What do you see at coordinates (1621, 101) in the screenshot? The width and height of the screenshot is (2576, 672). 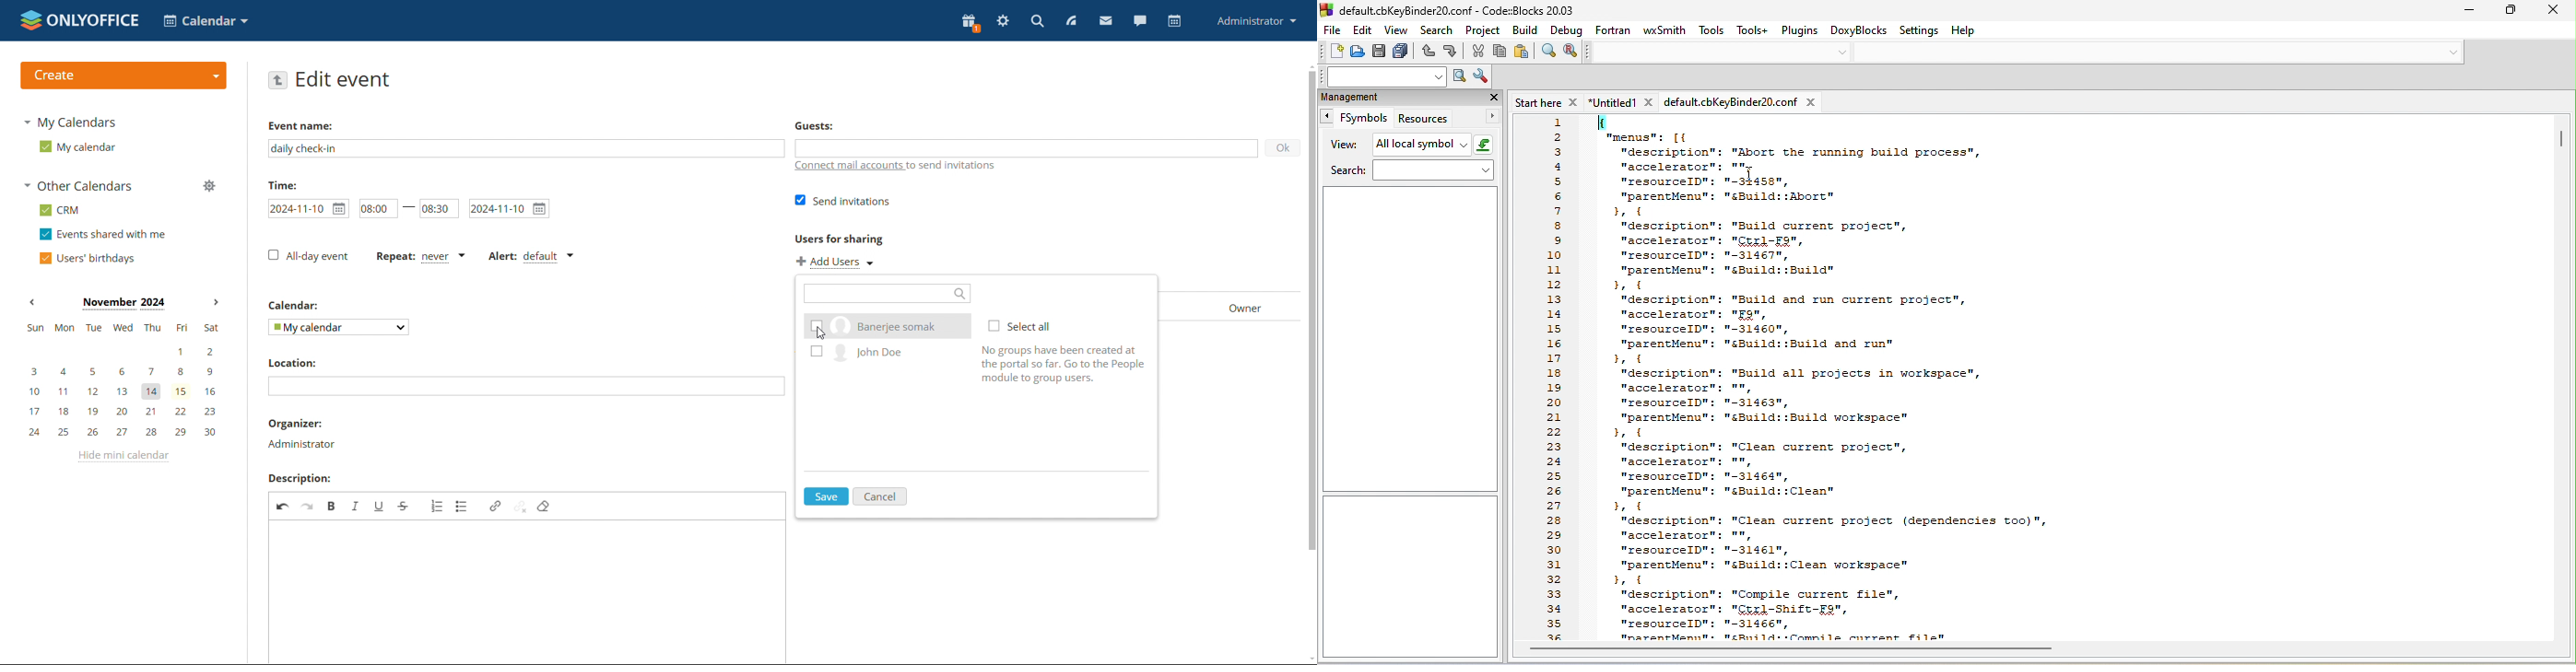 I see `untitled1` at bounding box center [1621, 101].